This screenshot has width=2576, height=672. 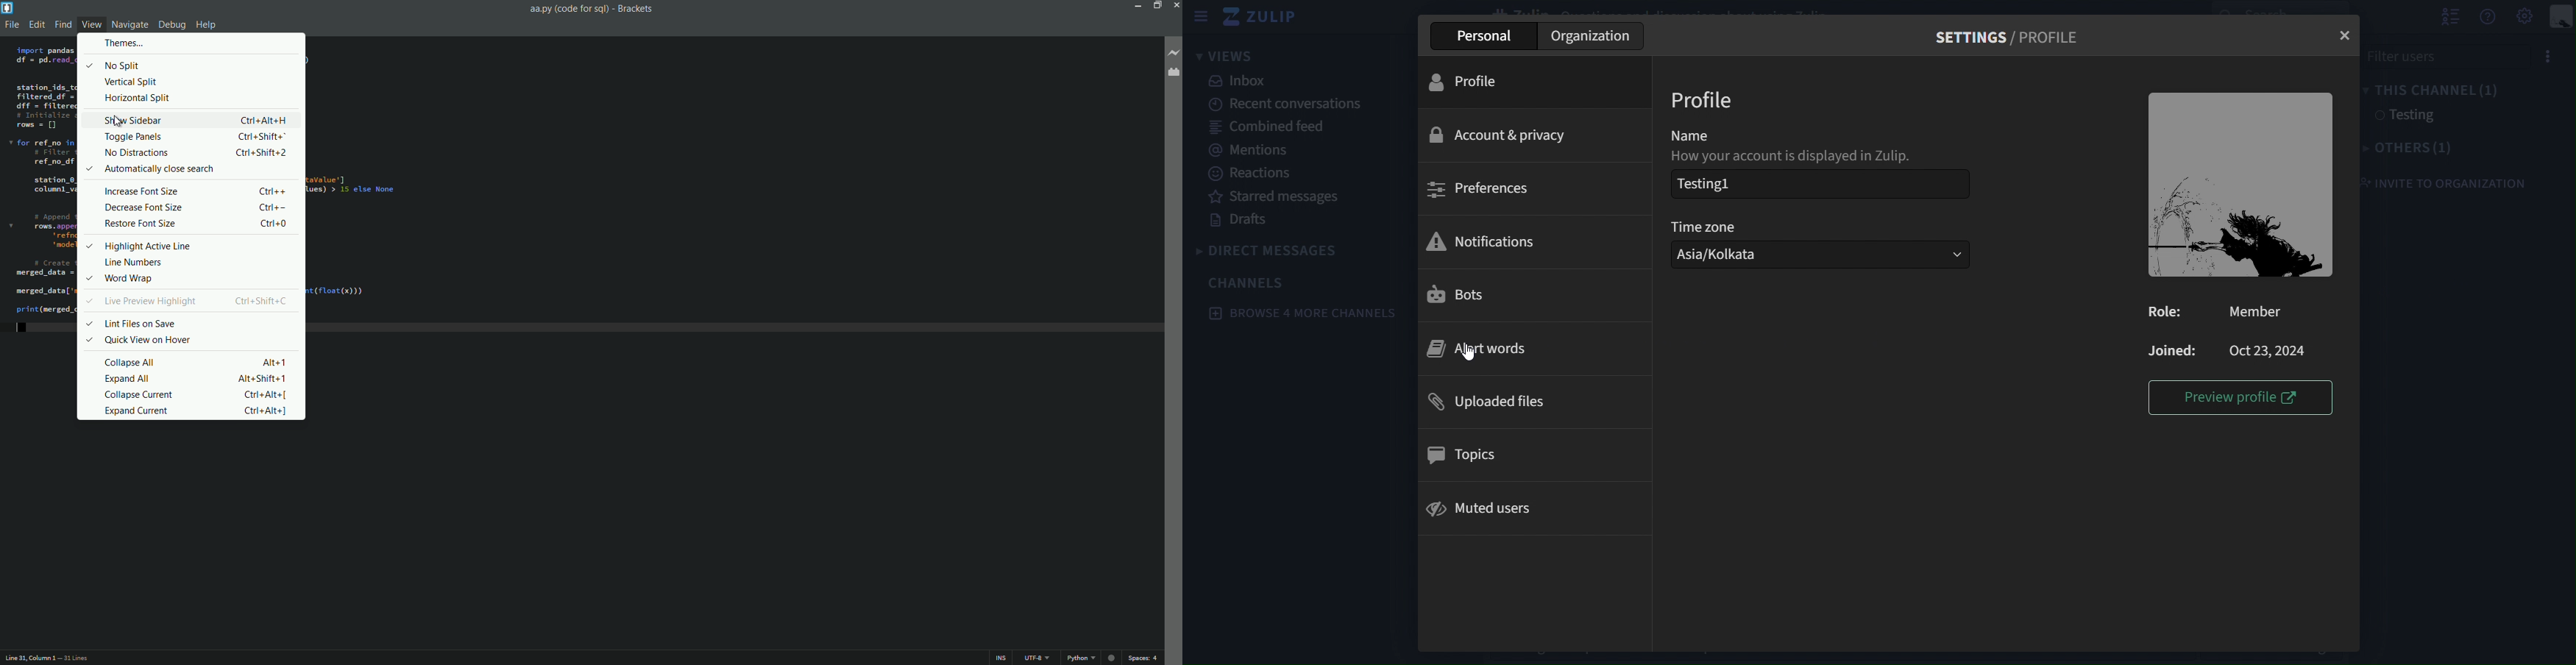 I want to click on quick view on hover, so click(x=137, y=341).